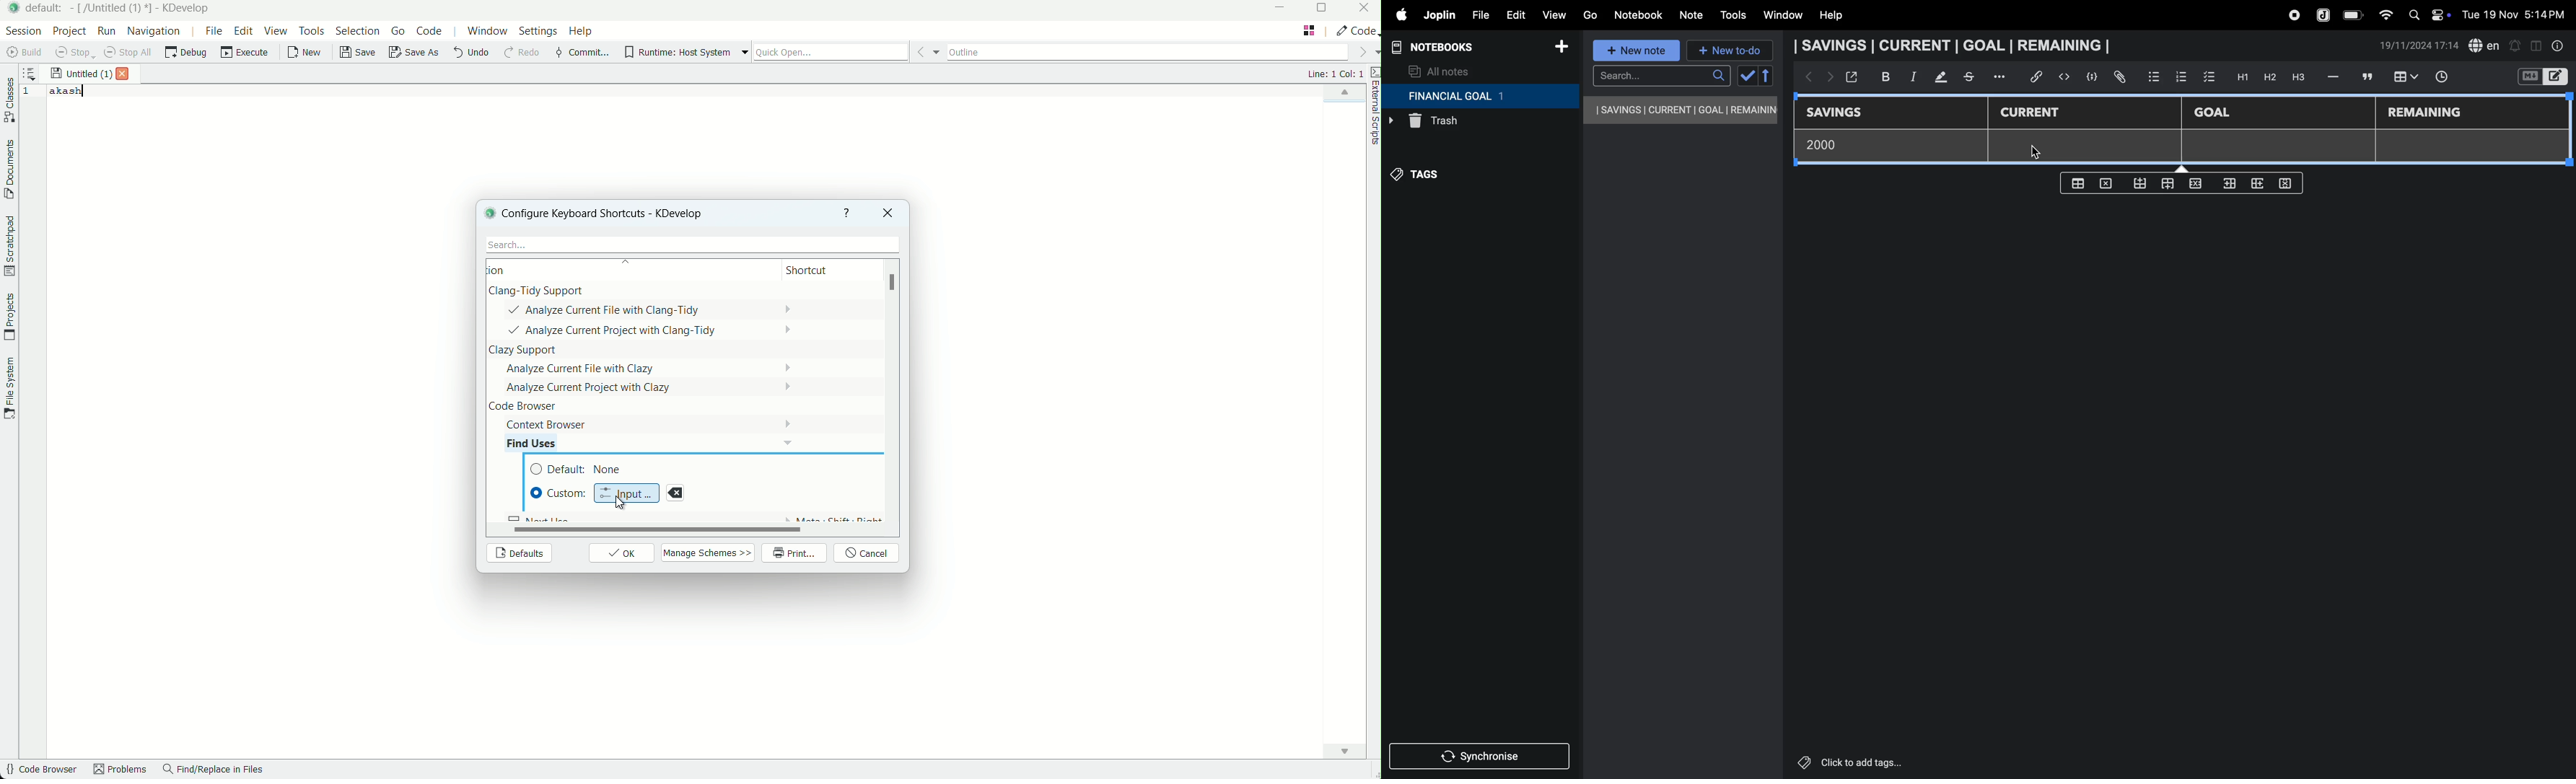  Describe the element at coordinates (1459, 123) in the screenshot. I see `trash` at that location.